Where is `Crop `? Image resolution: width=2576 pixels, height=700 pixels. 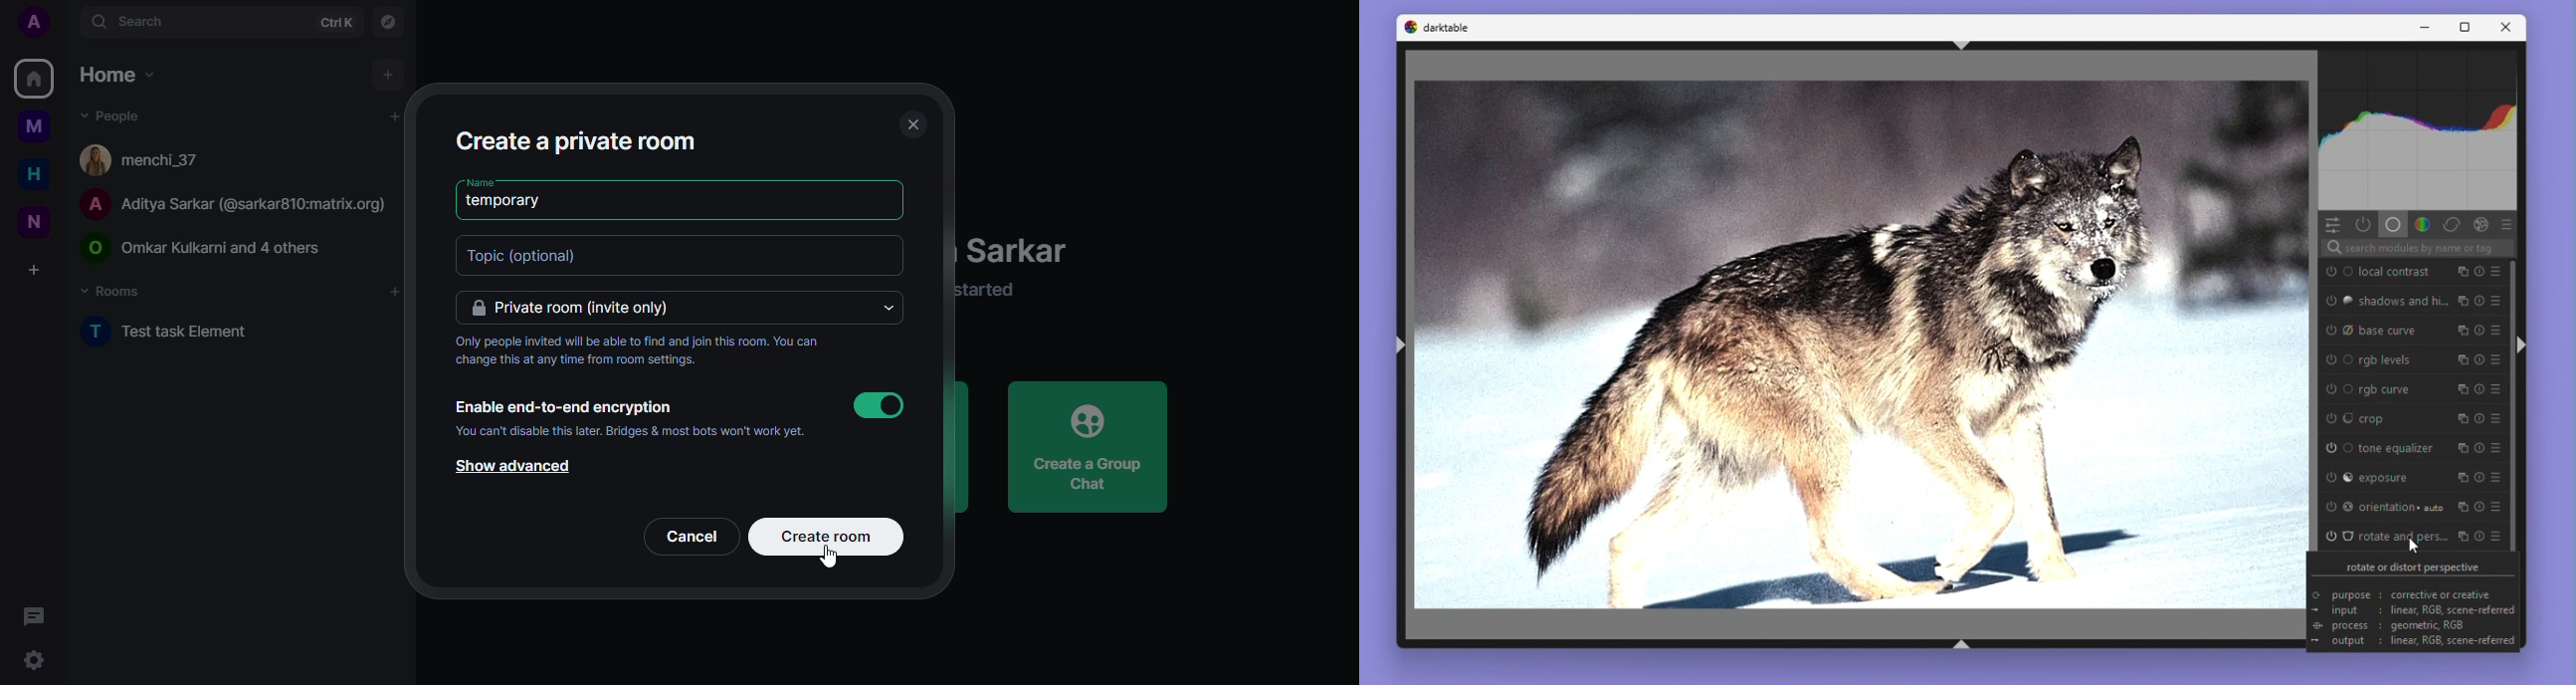 Crop  is located at coordinates (2413, 417).